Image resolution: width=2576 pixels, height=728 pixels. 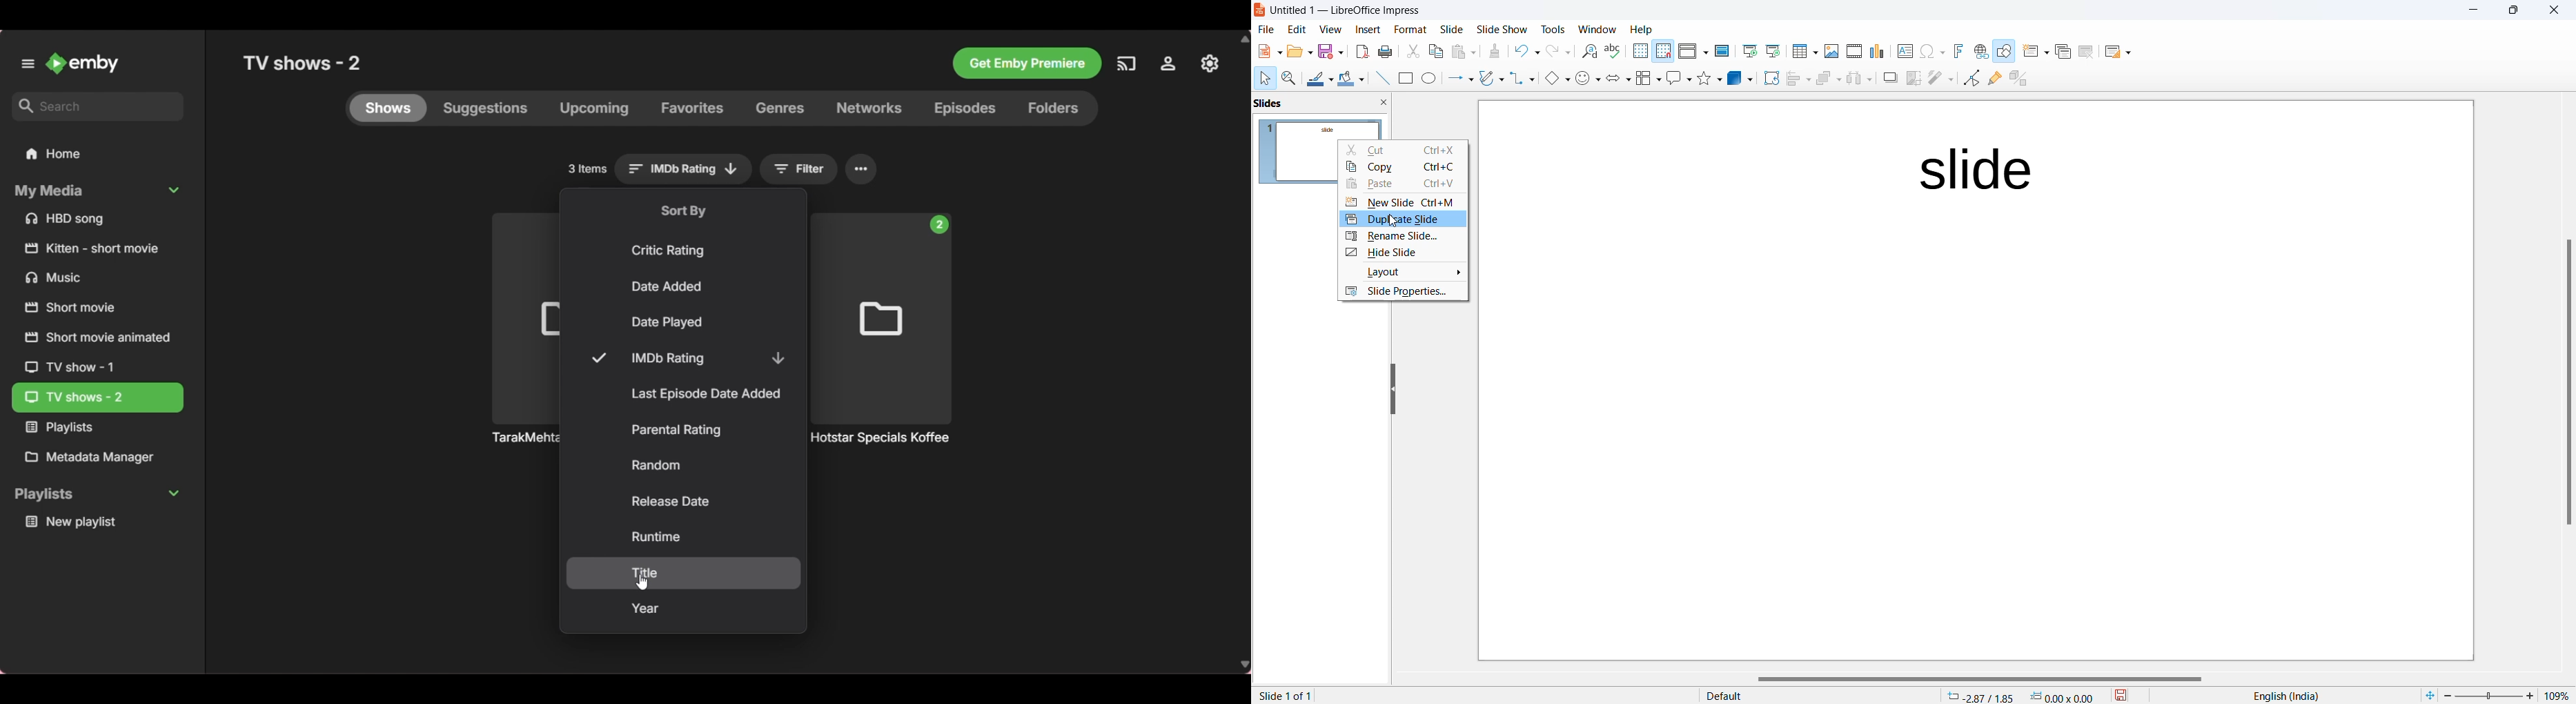 What do you see at coordinates (1267, 50) in the screenshot?
I see `New file` at bounding box center [1267, 50].